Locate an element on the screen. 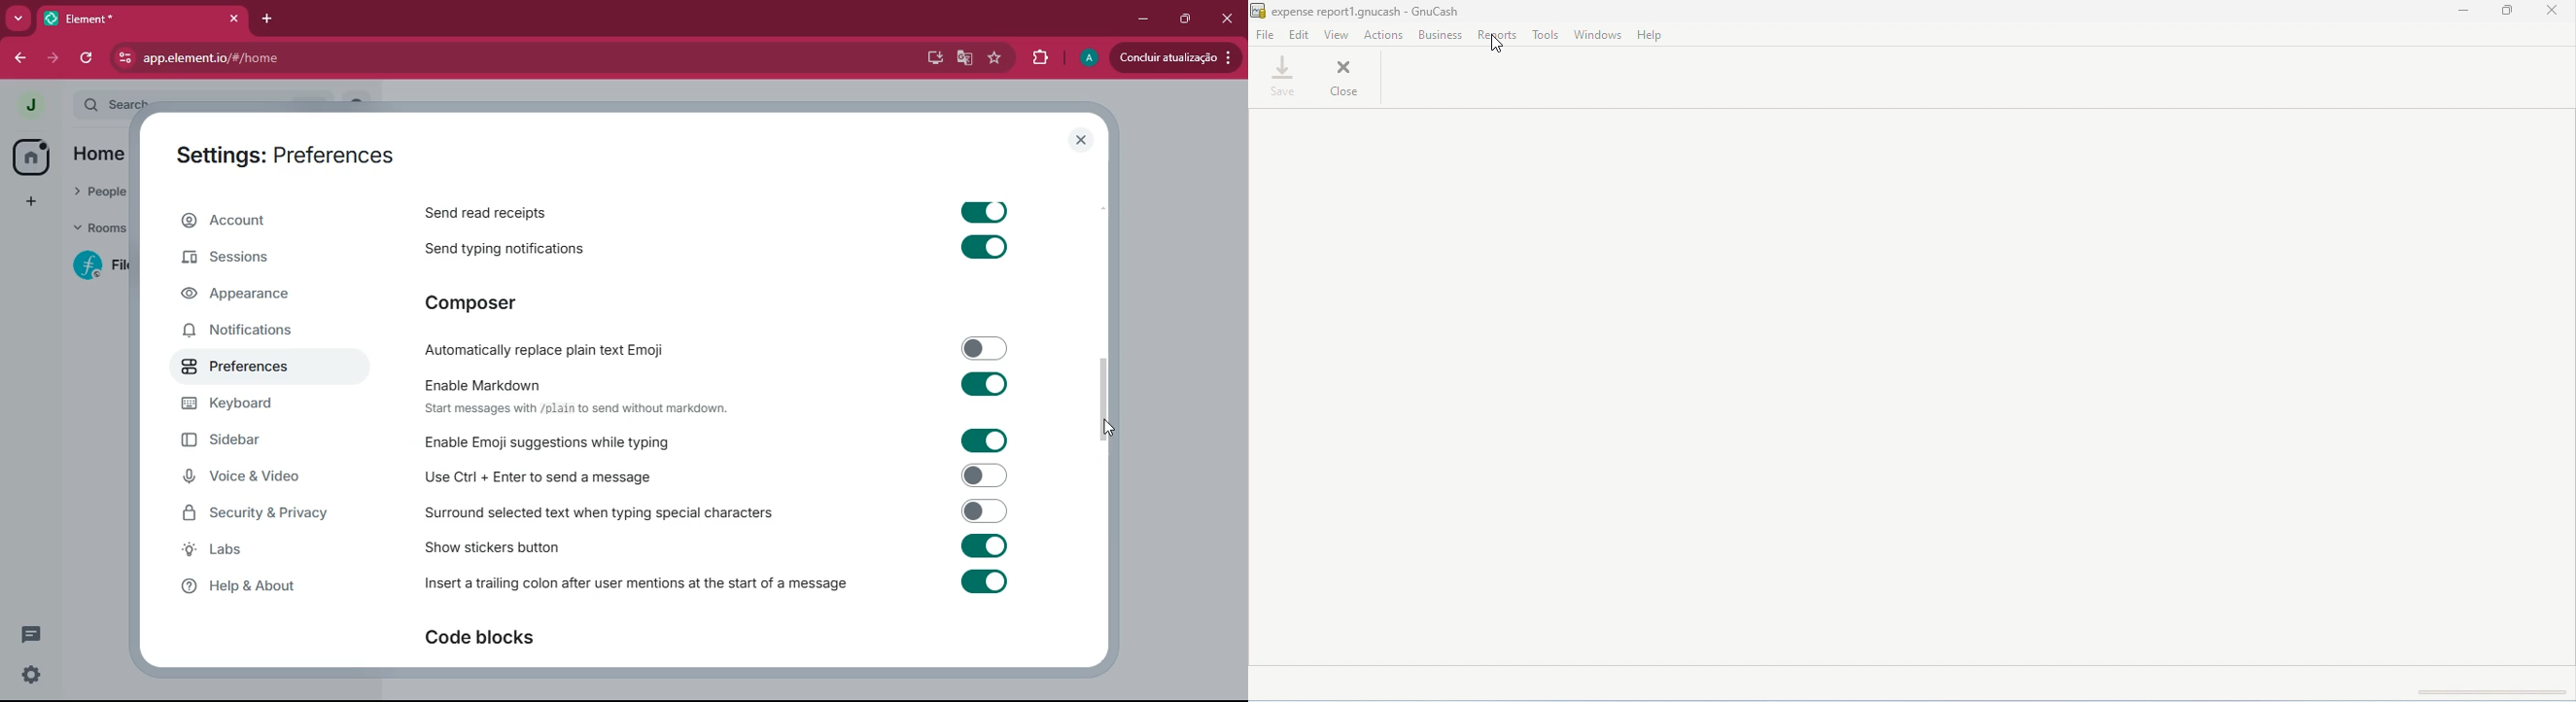 This screenshot has width=2576, height=728. more is located at coordinates (17, 16).